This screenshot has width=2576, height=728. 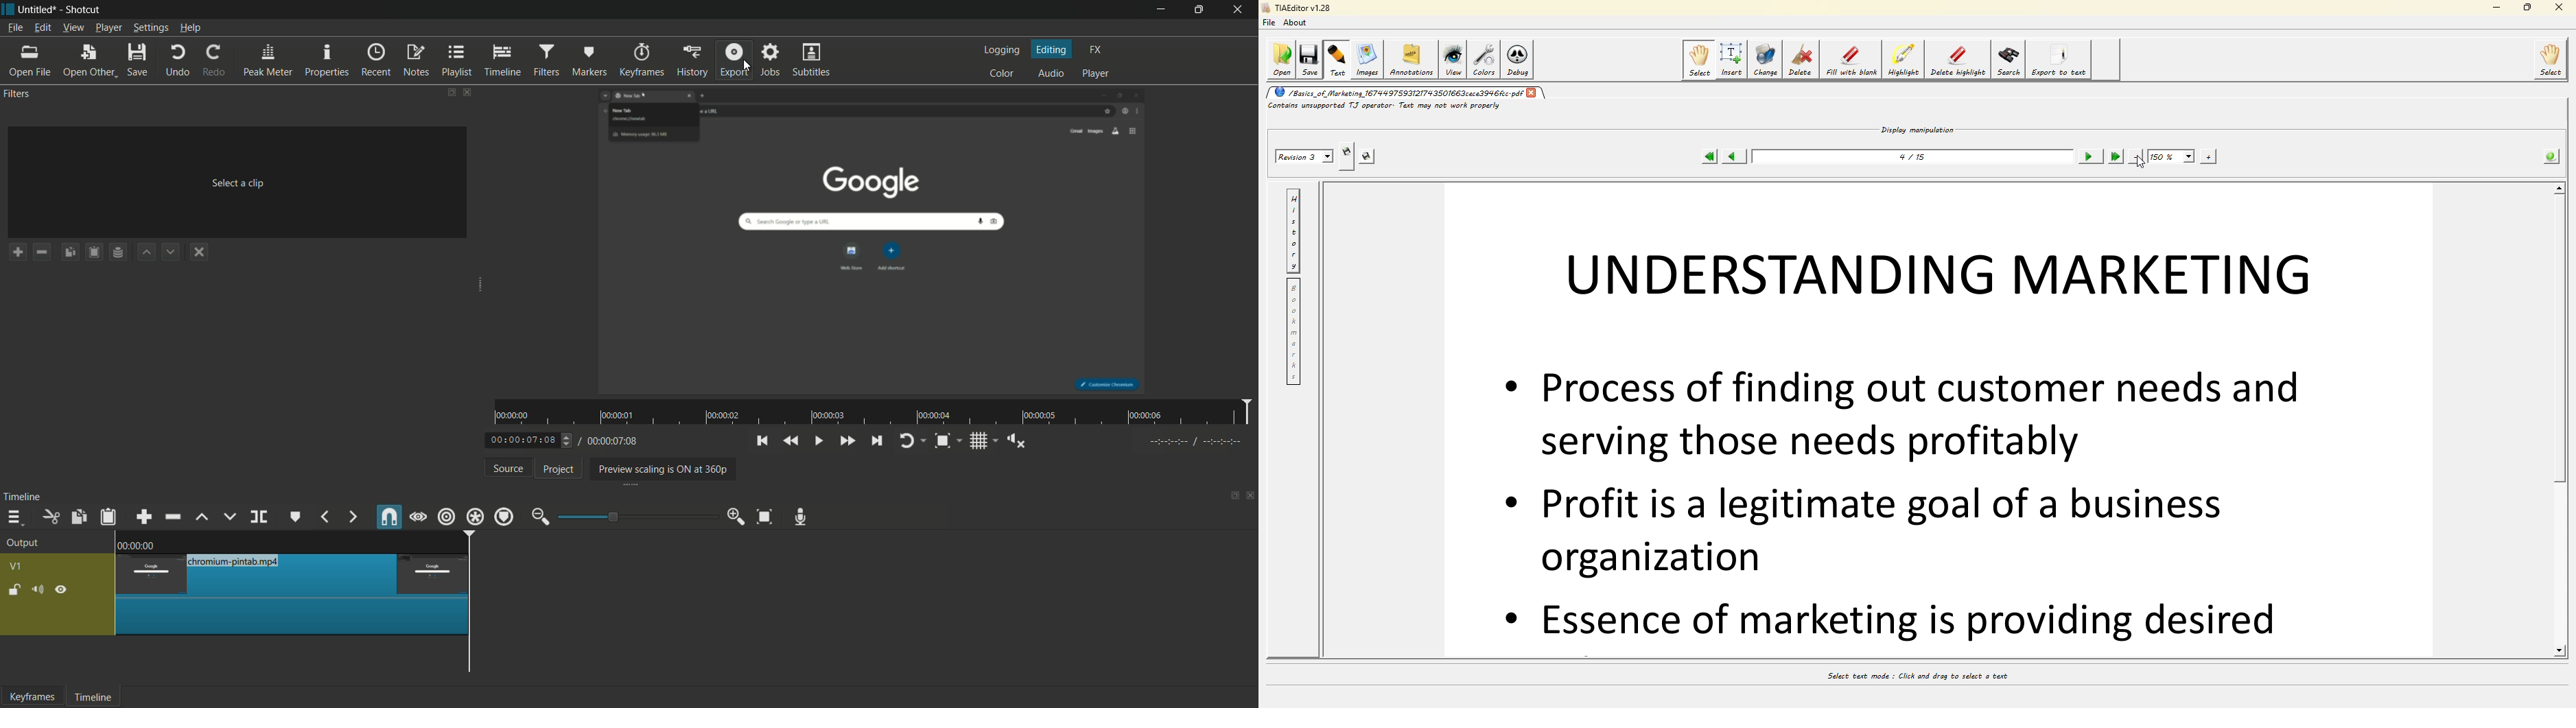 I want to click on color, so click(x=1004, y=73).